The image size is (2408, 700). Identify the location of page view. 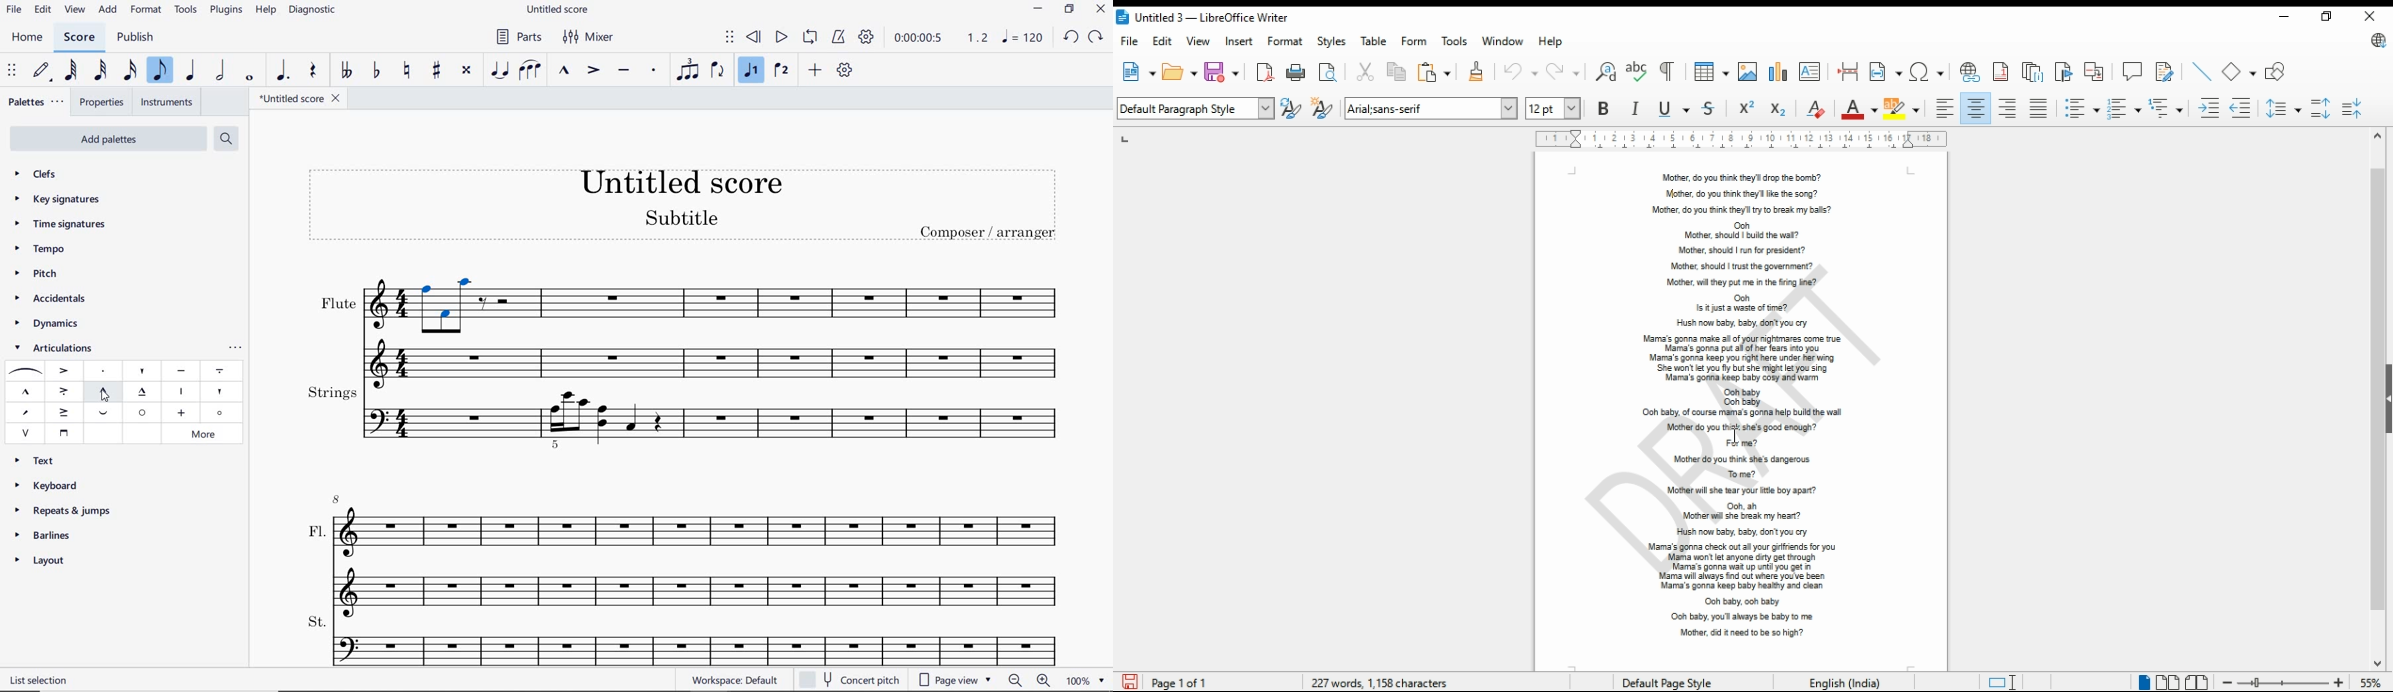
(954, 680).